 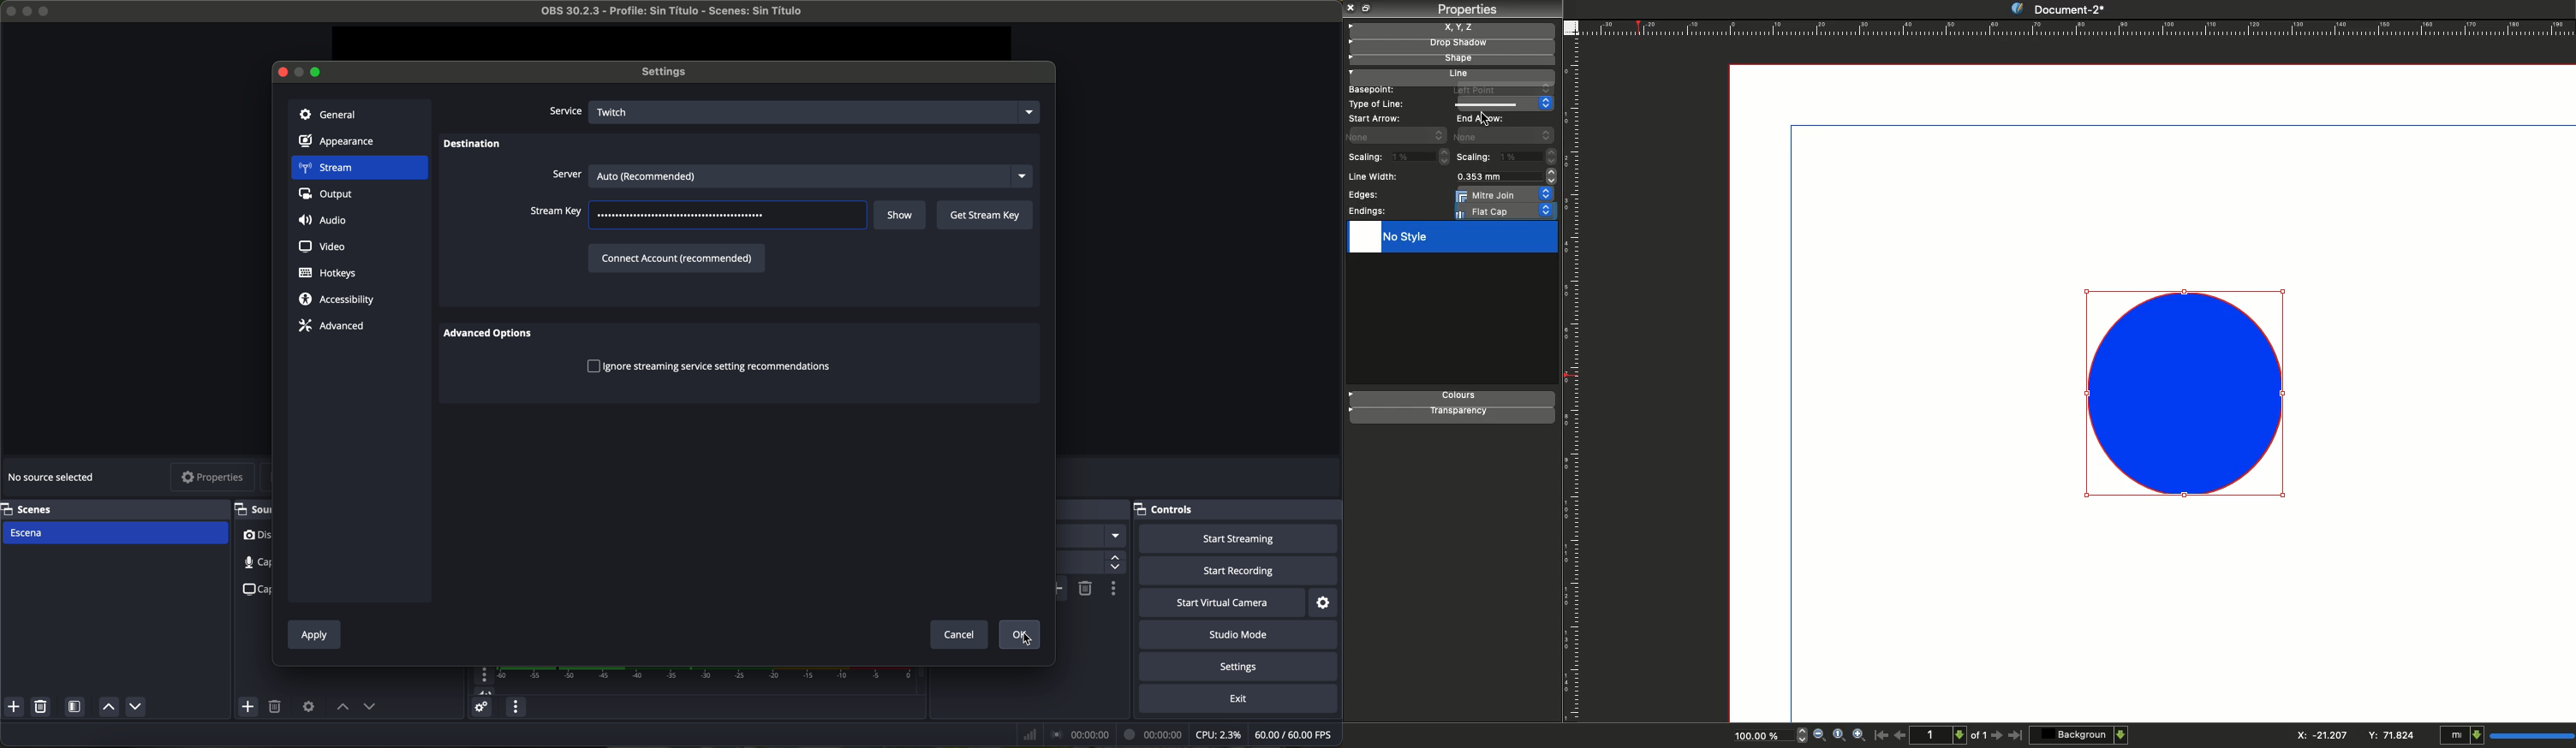 What do you see at coordinates (1450, 61) in the screenshot?
I see `Shape` at bounding box center [1450, 61].